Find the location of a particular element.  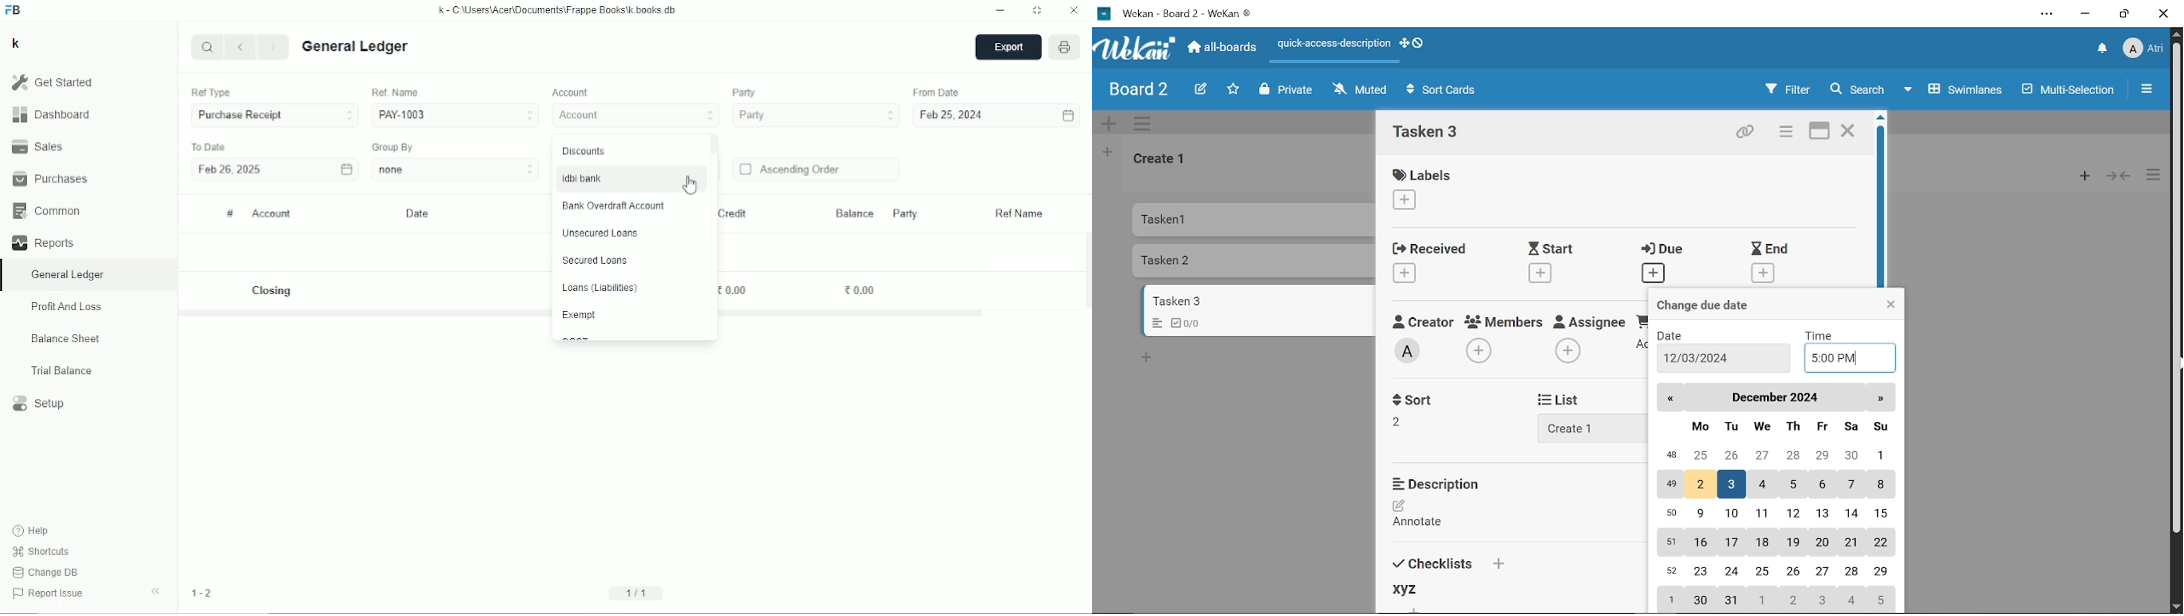

Requested By is located at coordinates (1642, 320).